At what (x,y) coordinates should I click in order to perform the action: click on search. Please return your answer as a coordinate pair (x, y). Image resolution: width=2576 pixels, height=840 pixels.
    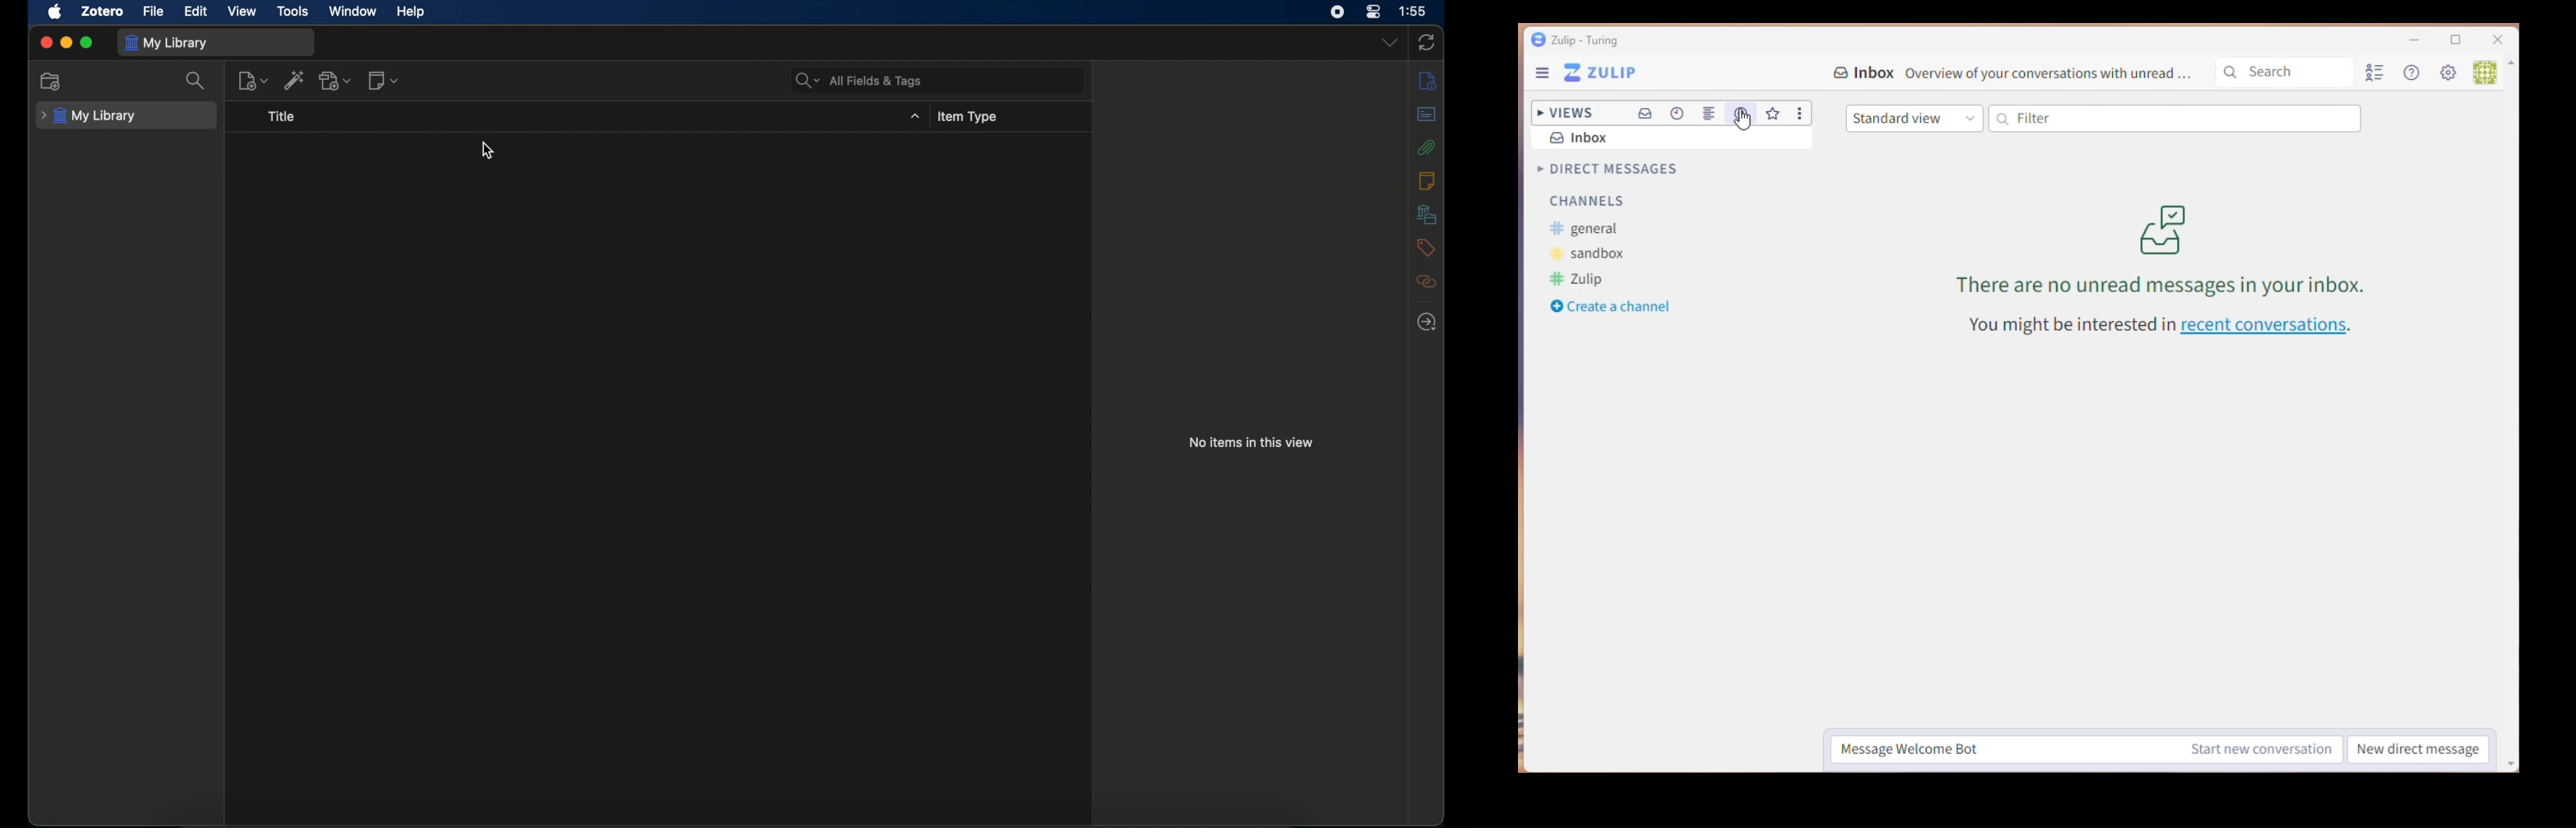
    Looking at the image, I should click on (198, 80).